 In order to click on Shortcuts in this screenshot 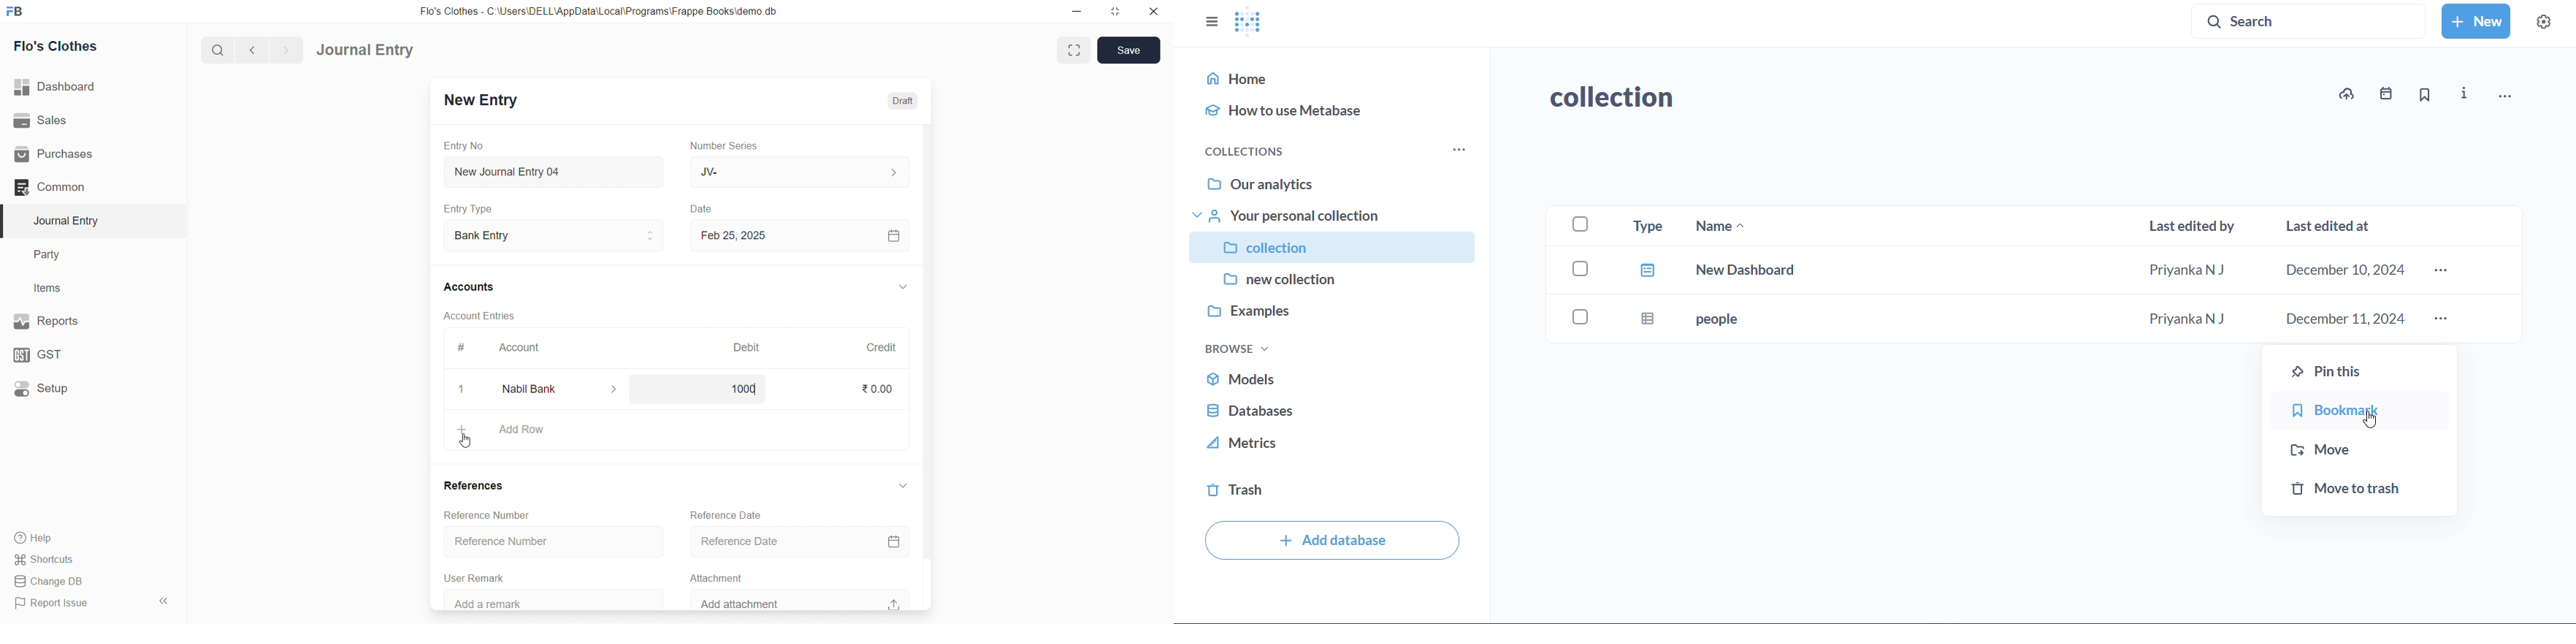, I will do `click(89, 559)`.